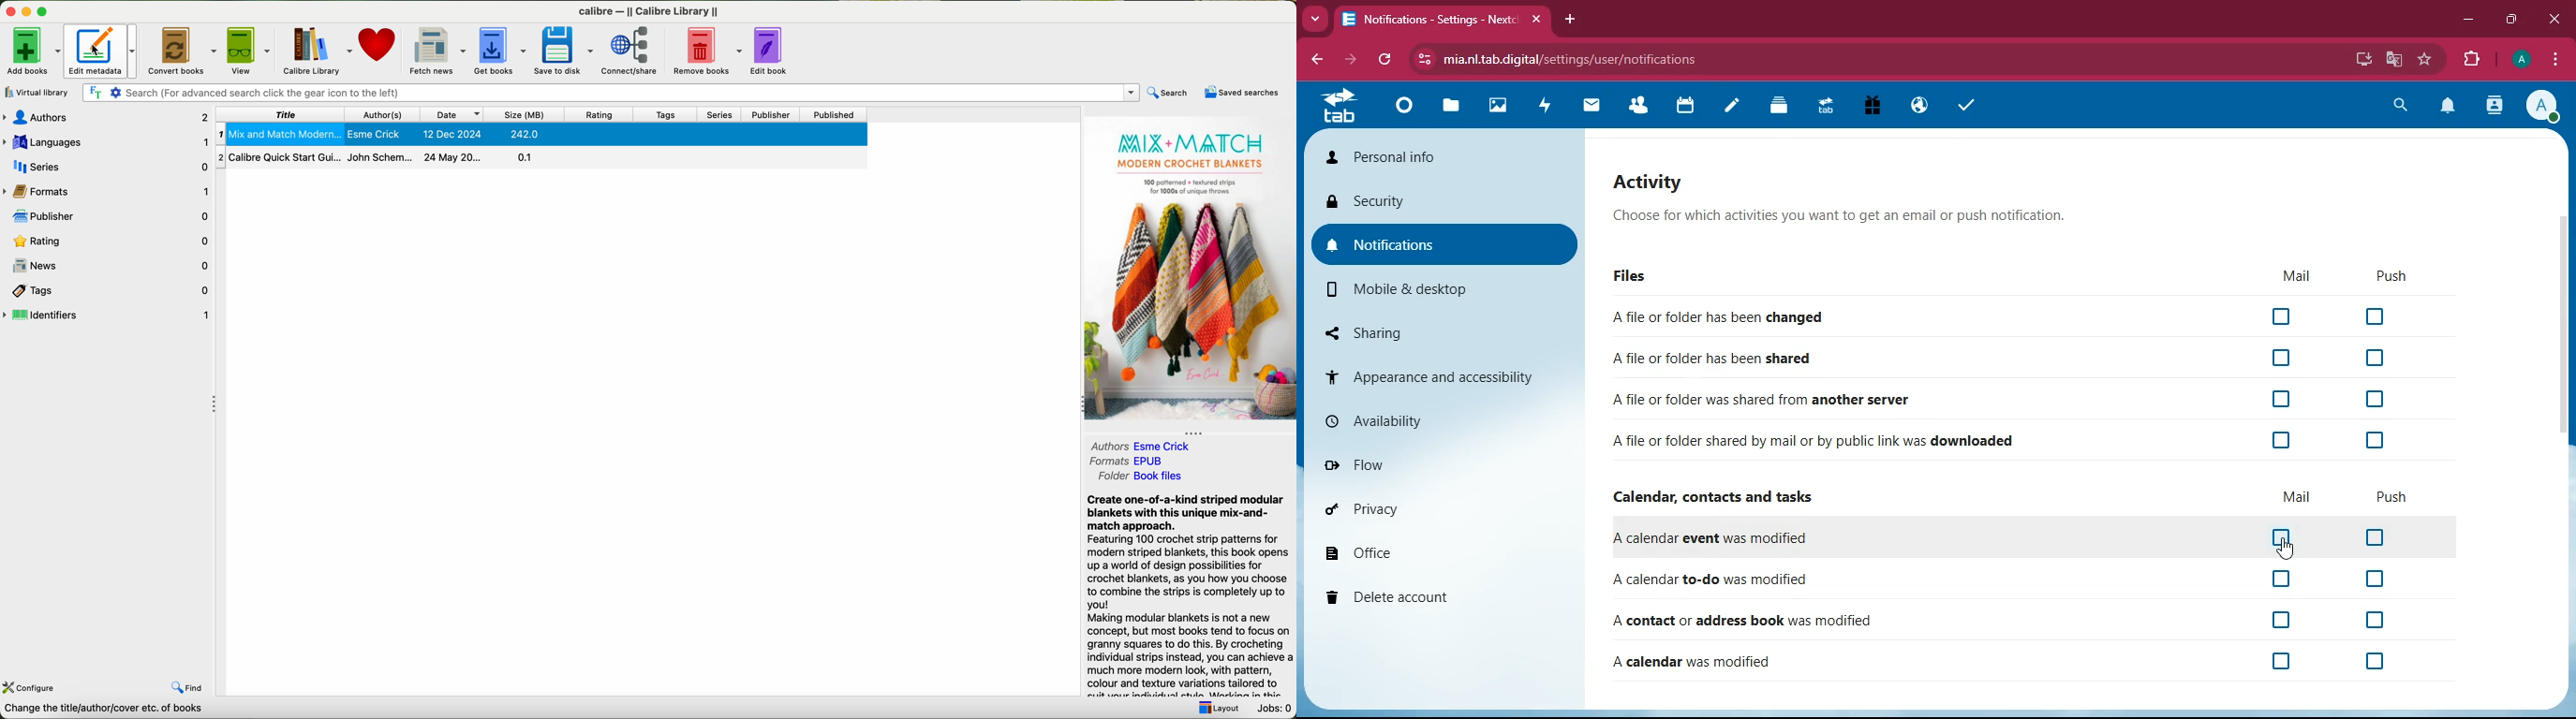 The image size is (2576, 728). What do you see at coordinates (1546, 108) in the screenshot?
I see `activity` at bounding box center [1546, 108].